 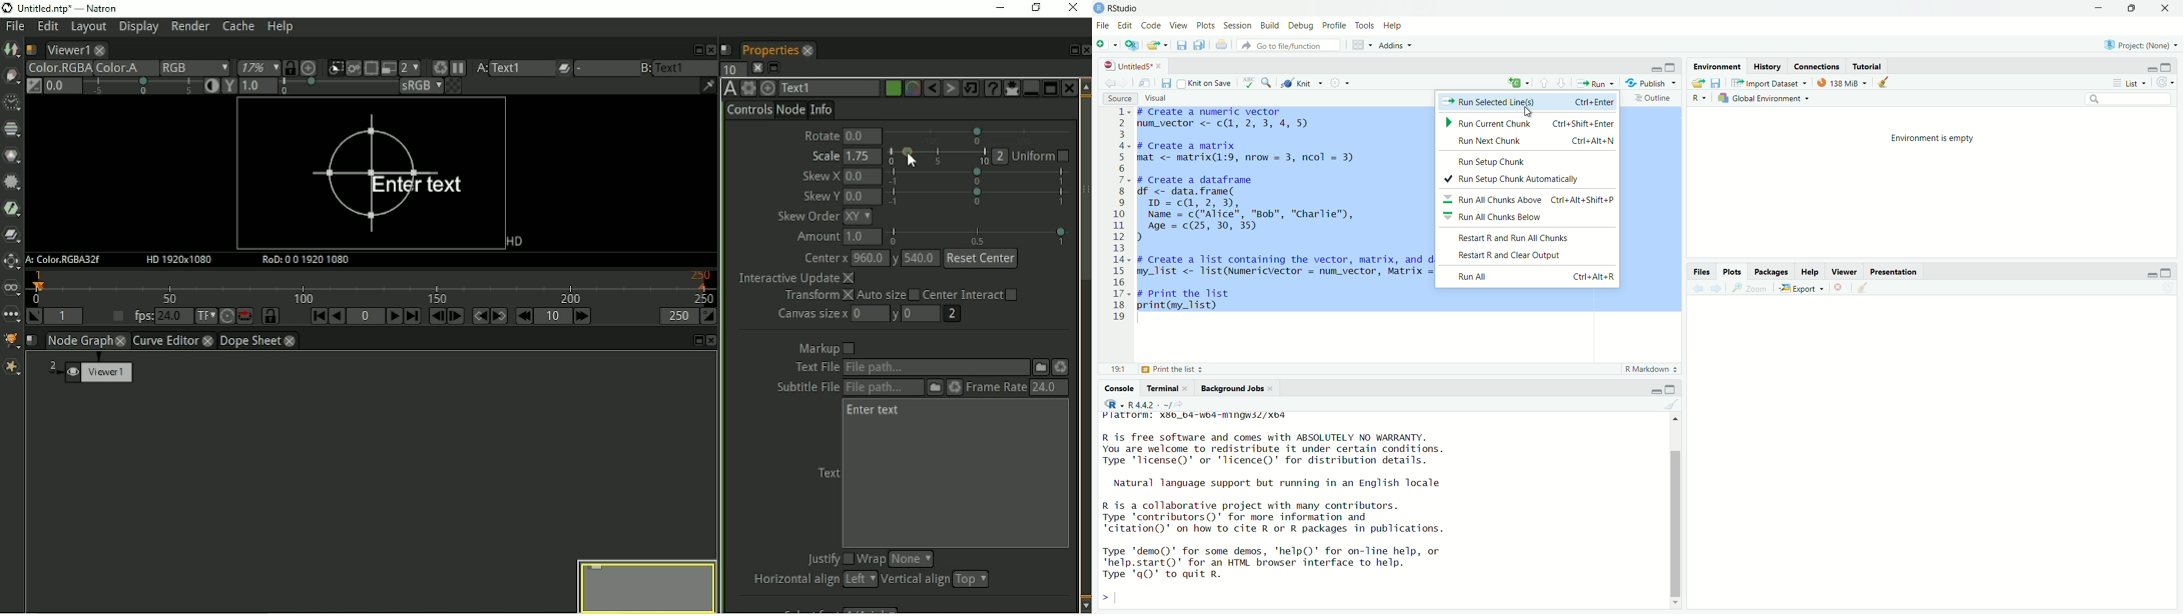 I want to click on Files, so click(x=1705, y=272).